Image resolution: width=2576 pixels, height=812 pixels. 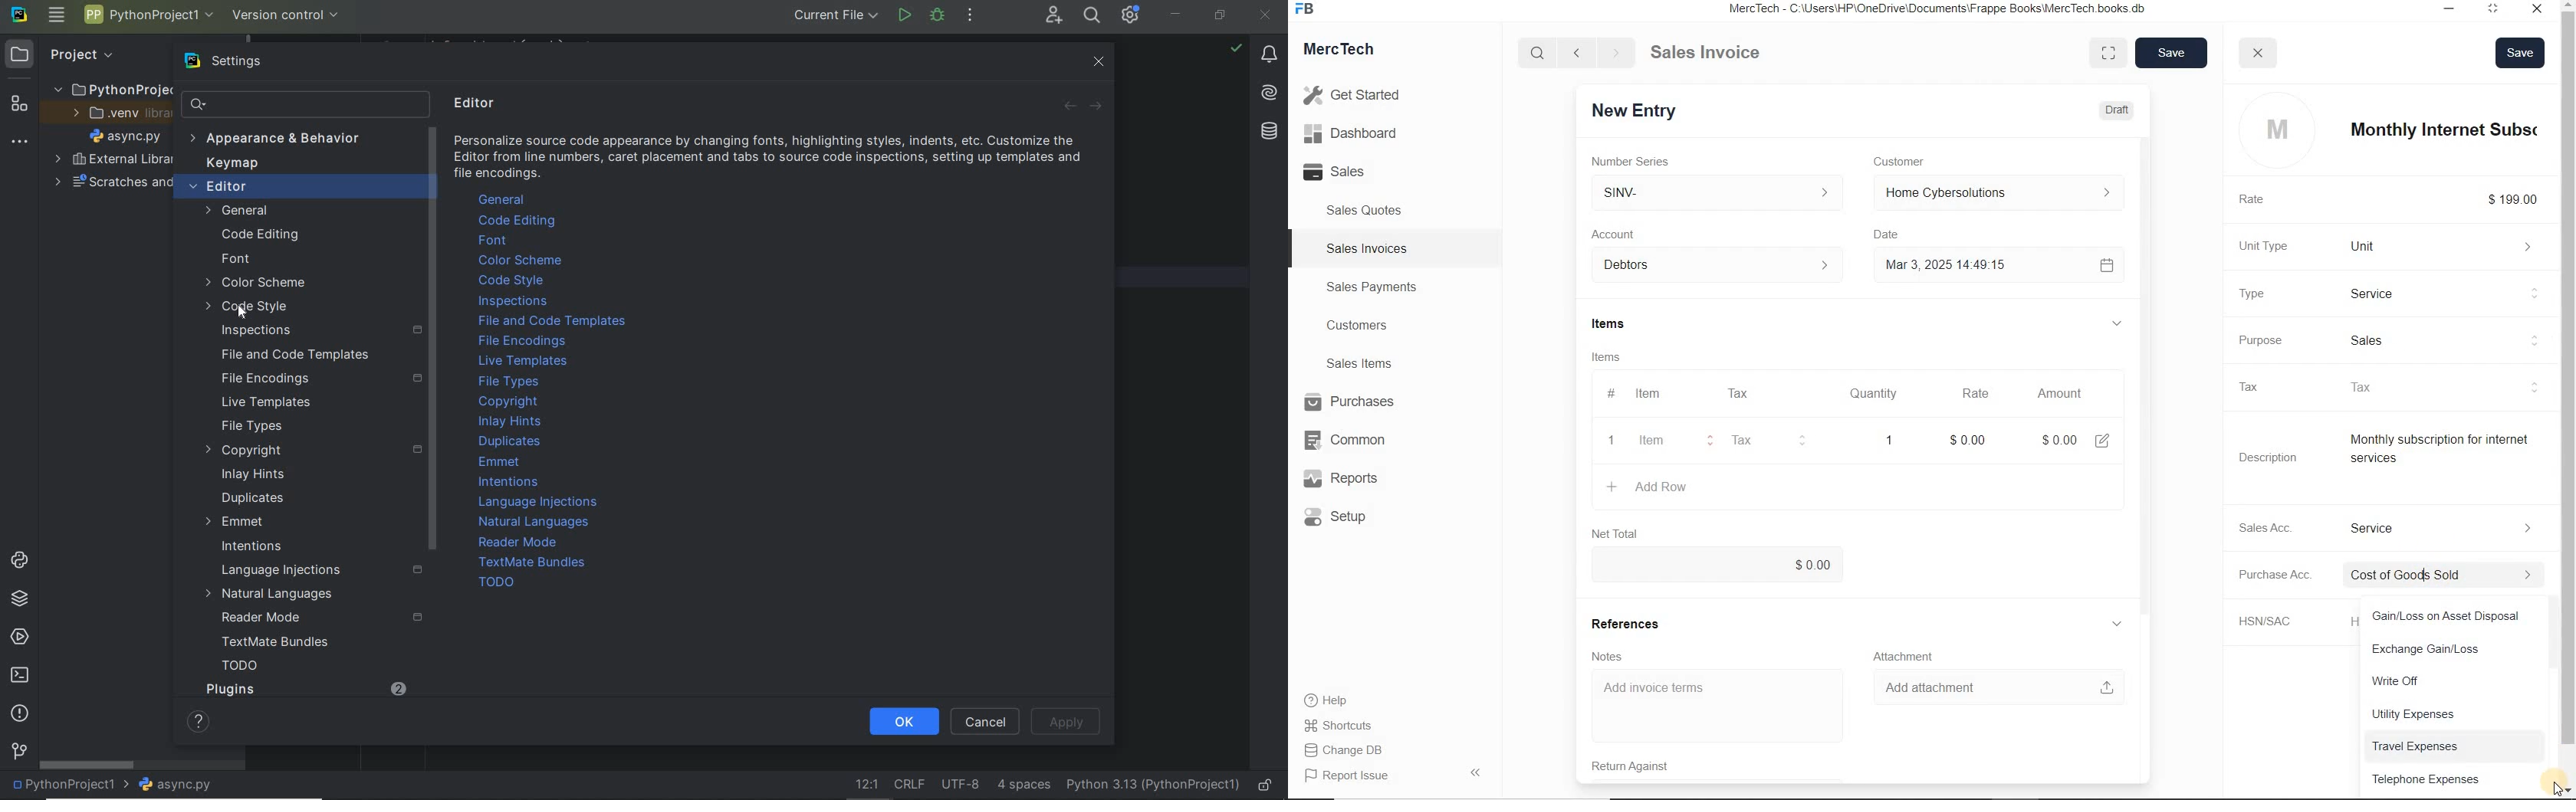 What do you see at coordinates (1346, 726) in the screenshot?
I see `Shortcuts` at bounding box center [1346, 726].